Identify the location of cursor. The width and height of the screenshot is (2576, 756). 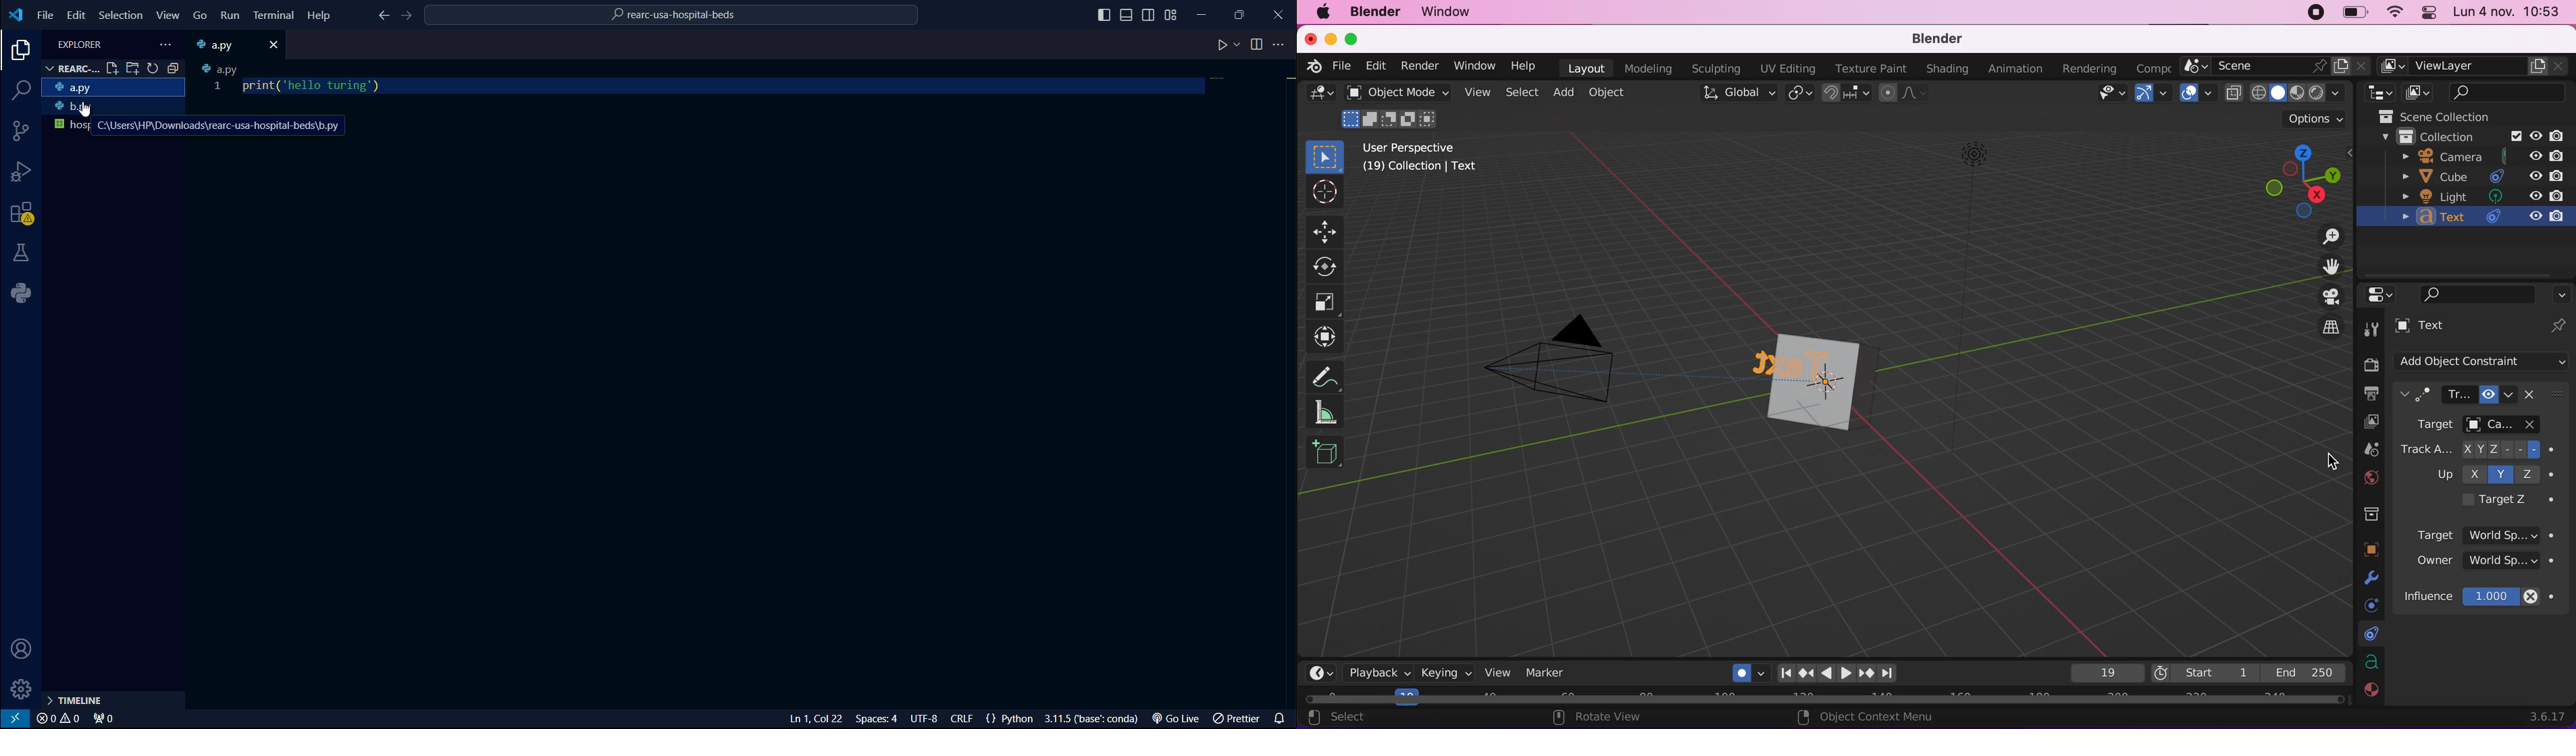
(2331, 462).